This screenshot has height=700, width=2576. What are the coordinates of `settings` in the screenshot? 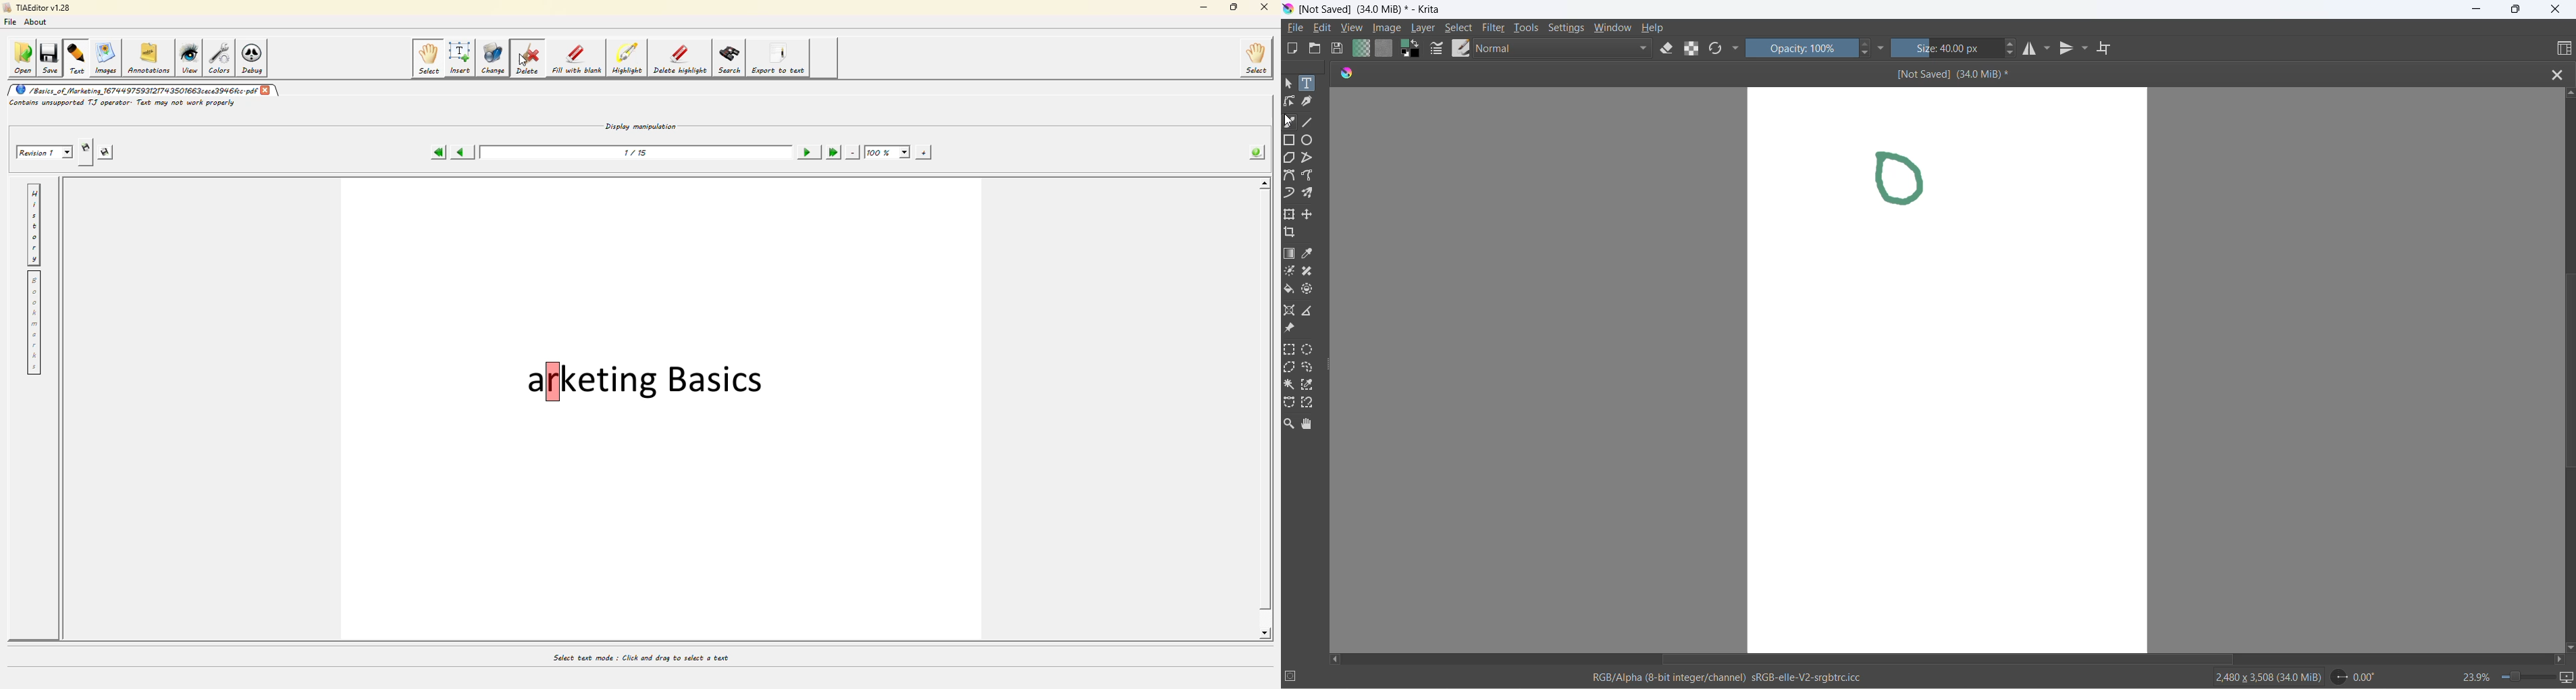 It's located at (1565, 28).